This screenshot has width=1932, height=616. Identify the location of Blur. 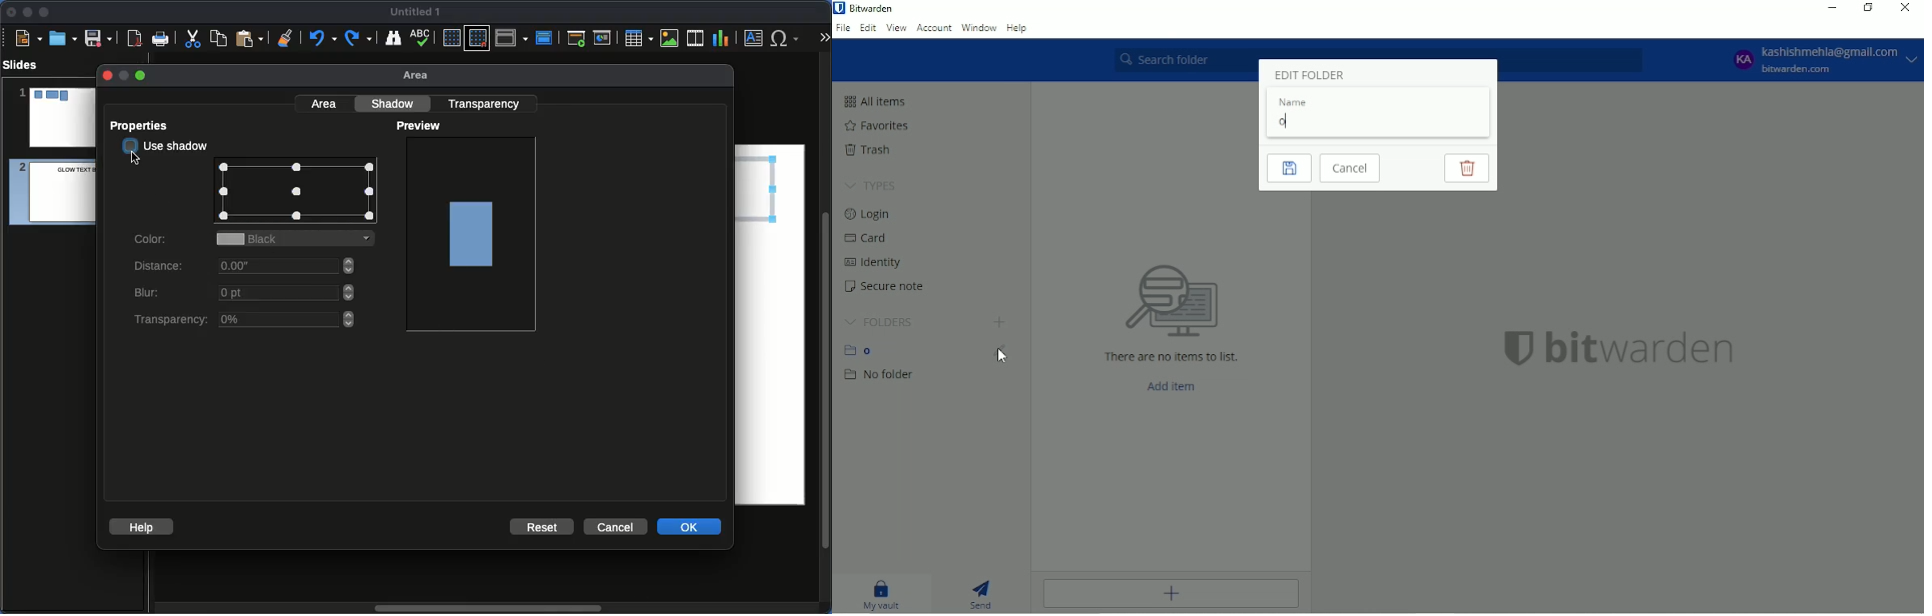
(245, 294).